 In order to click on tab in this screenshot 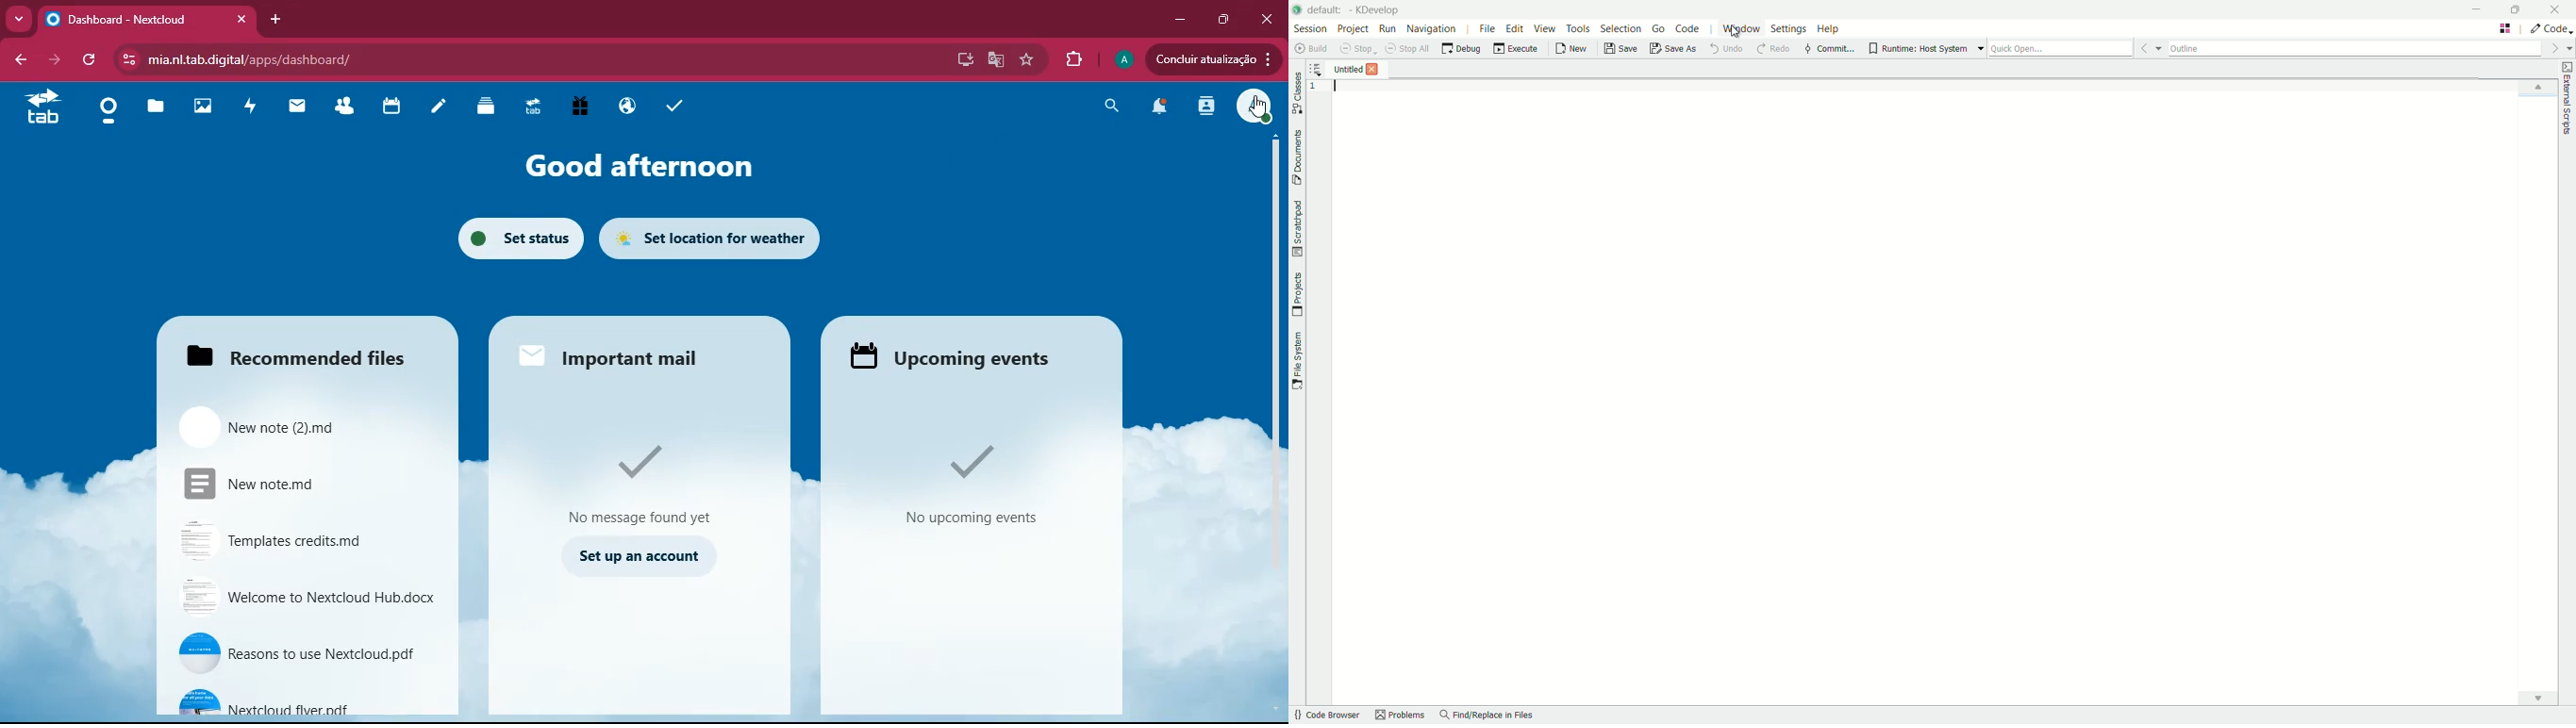, I will do `click(151, 20)`.